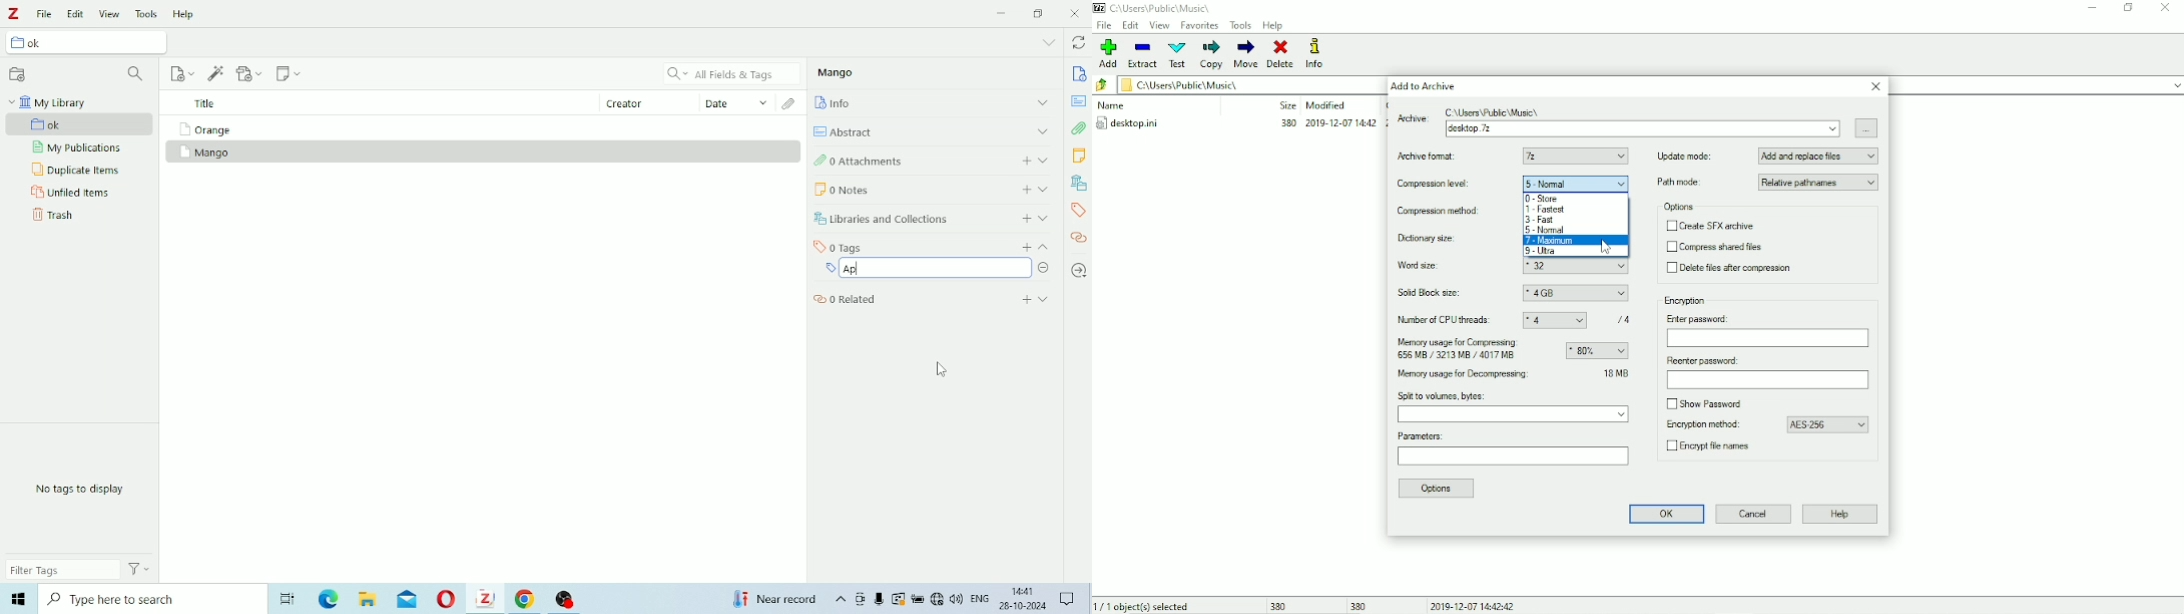 This screenshot has height=616, width=2184. What do you see at coordinates (1840, 515) in the screenshot?
I see `Help` at bounding box center [1840, 515].